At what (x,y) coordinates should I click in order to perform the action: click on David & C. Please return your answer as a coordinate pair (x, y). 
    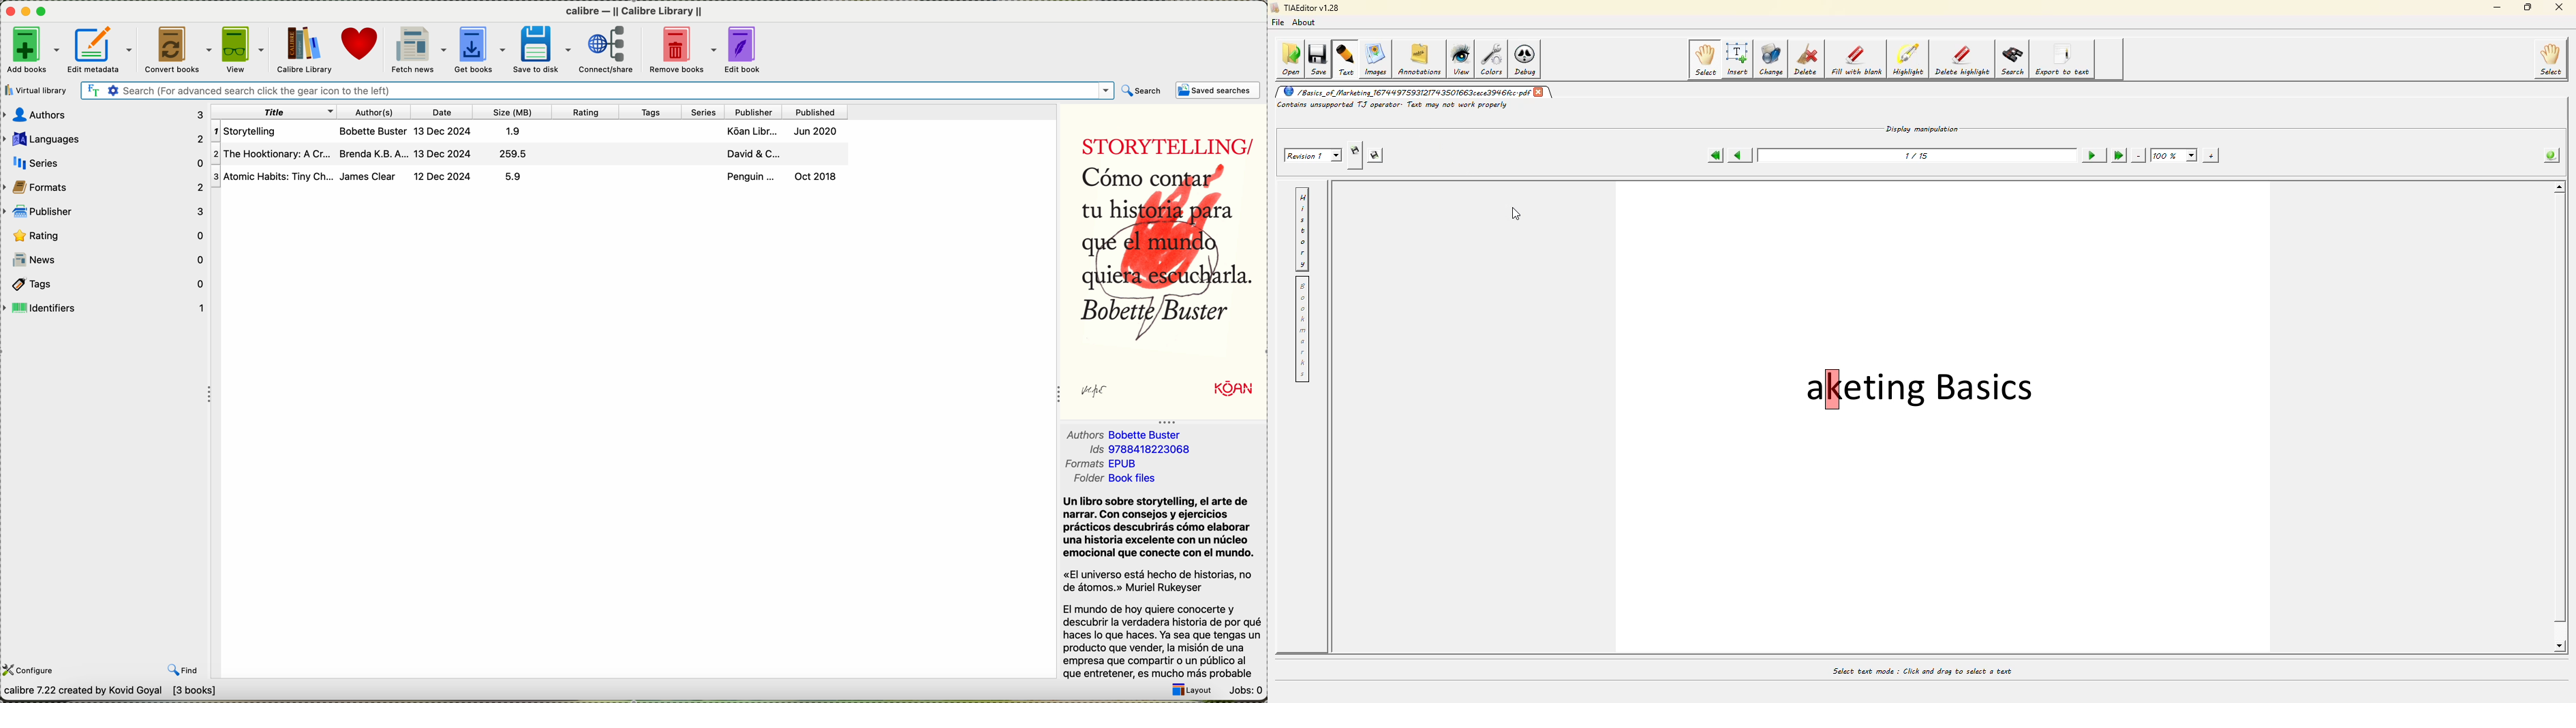
    Looking at the image, I should click on (748, 153).